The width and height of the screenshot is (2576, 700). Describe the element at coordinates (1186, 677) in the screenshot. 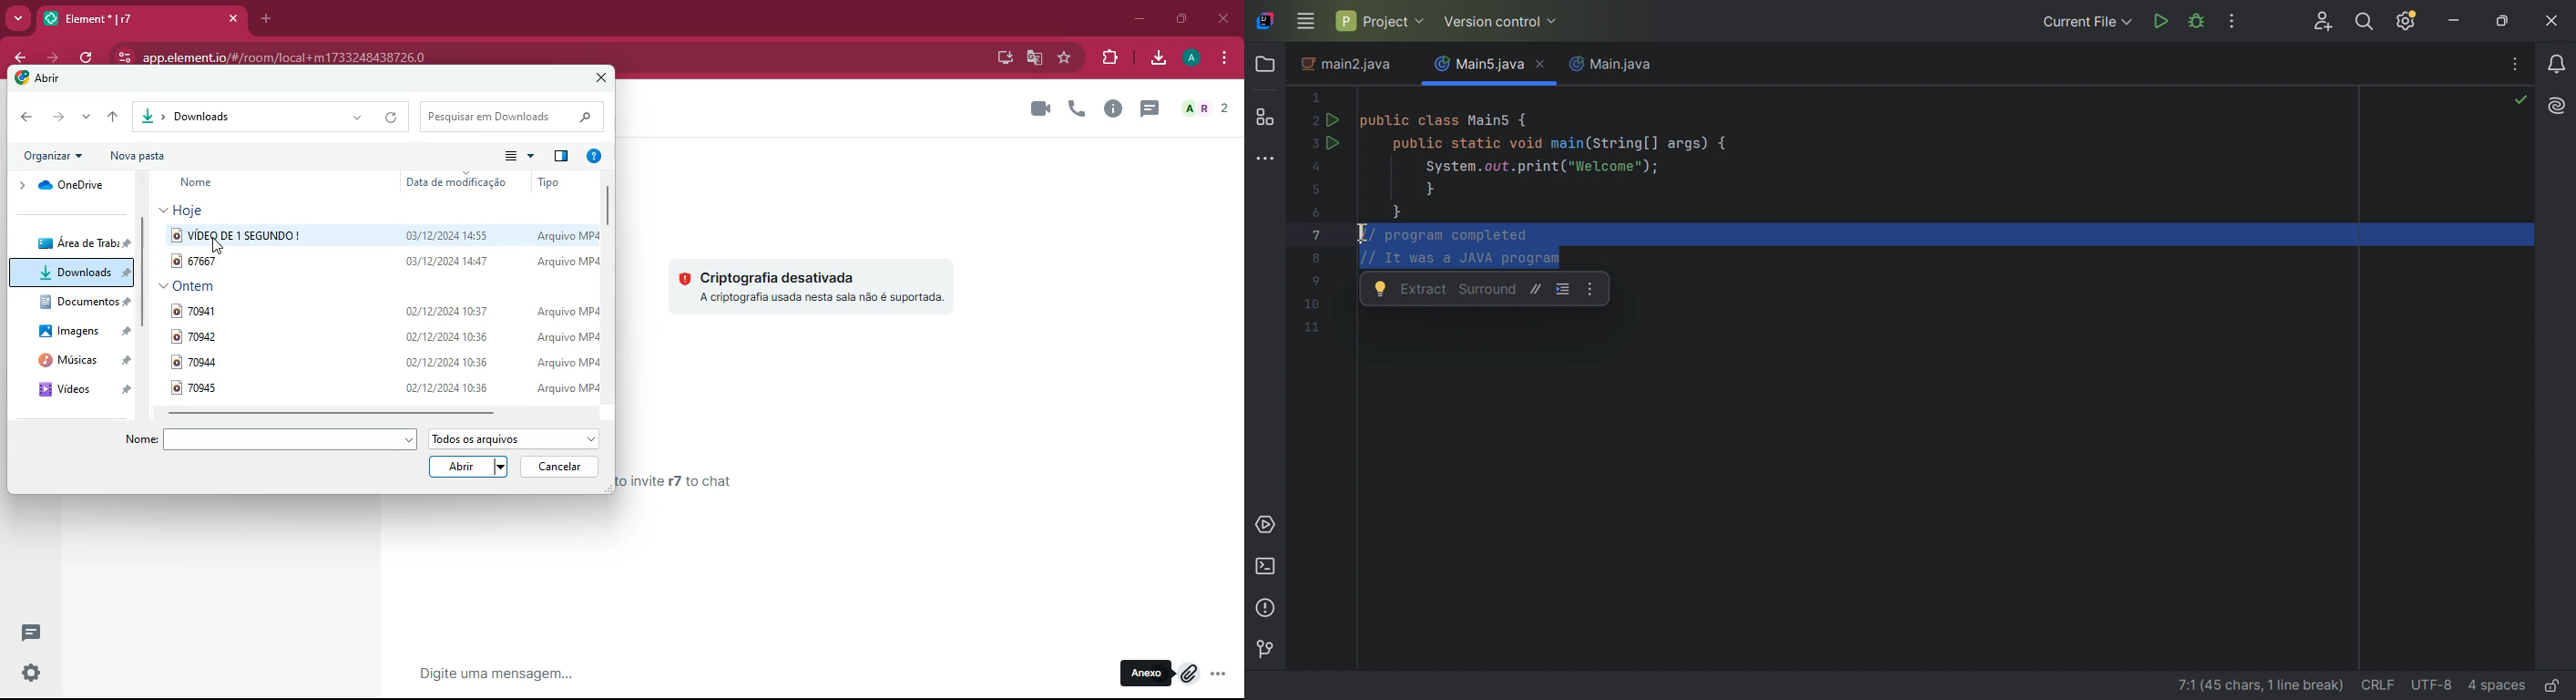

I see `attach` at that location.